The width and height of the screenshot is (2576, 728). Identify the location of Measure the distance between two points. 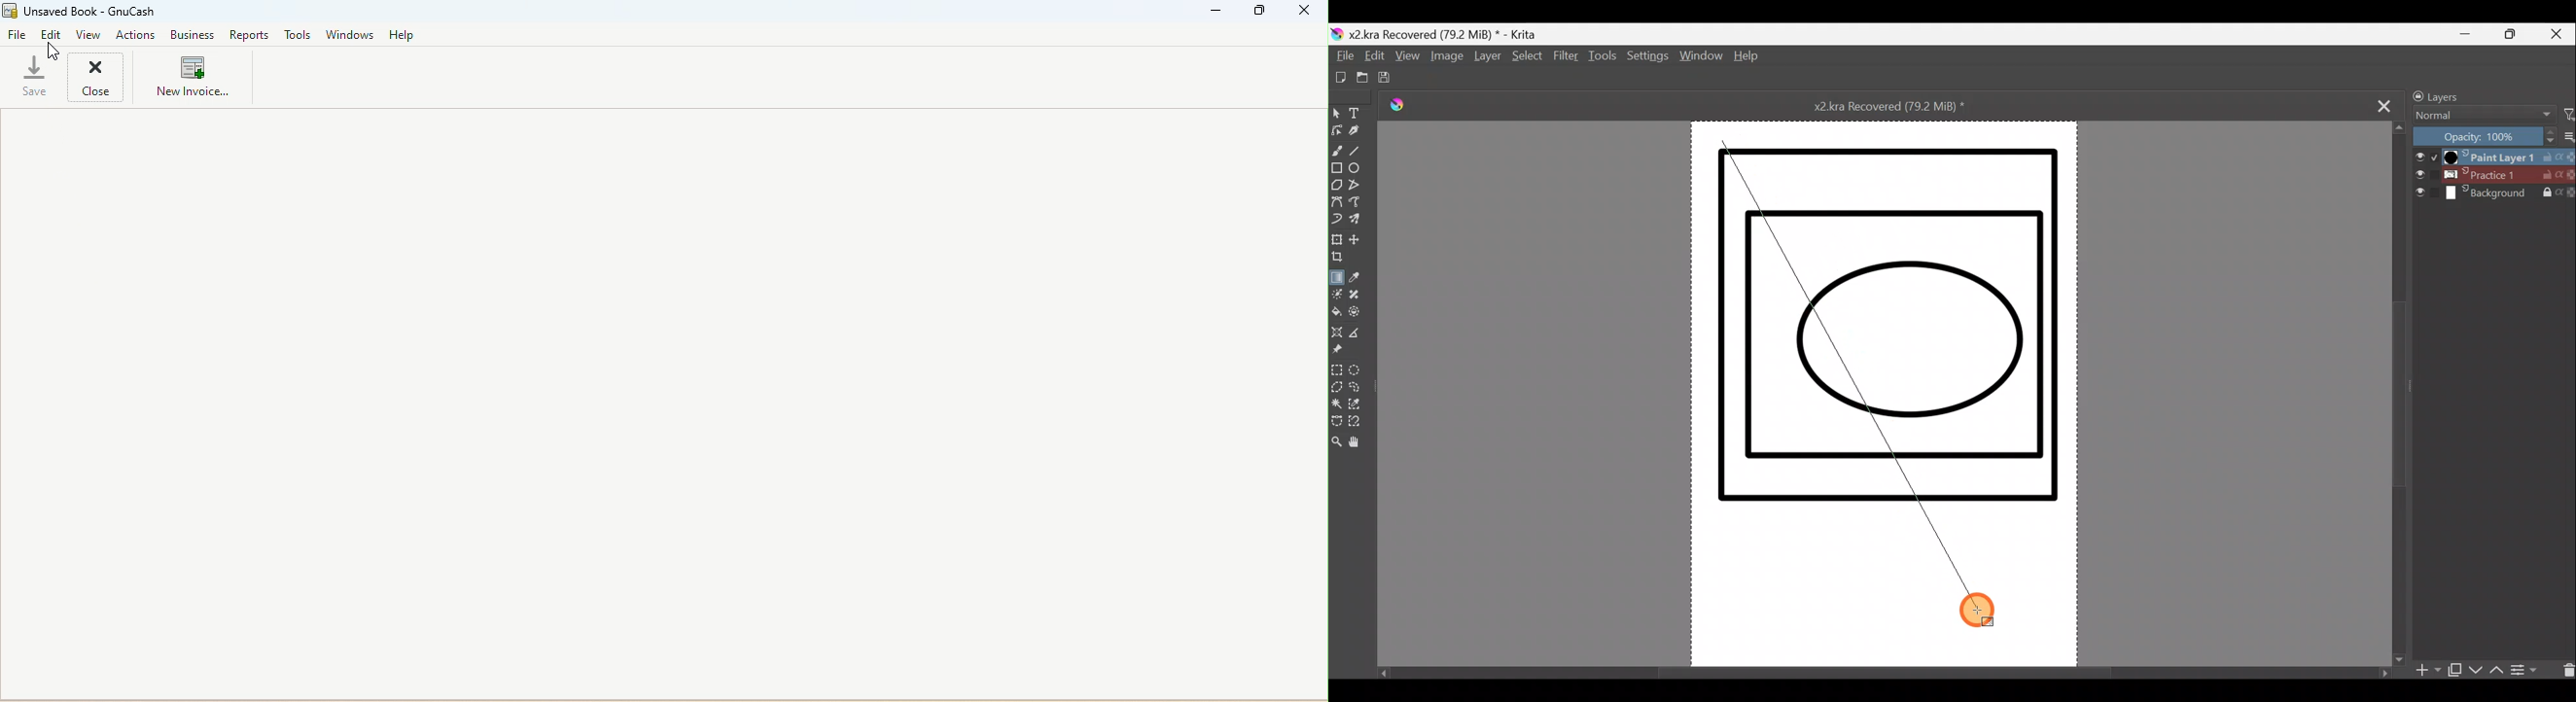
(1360, 337).